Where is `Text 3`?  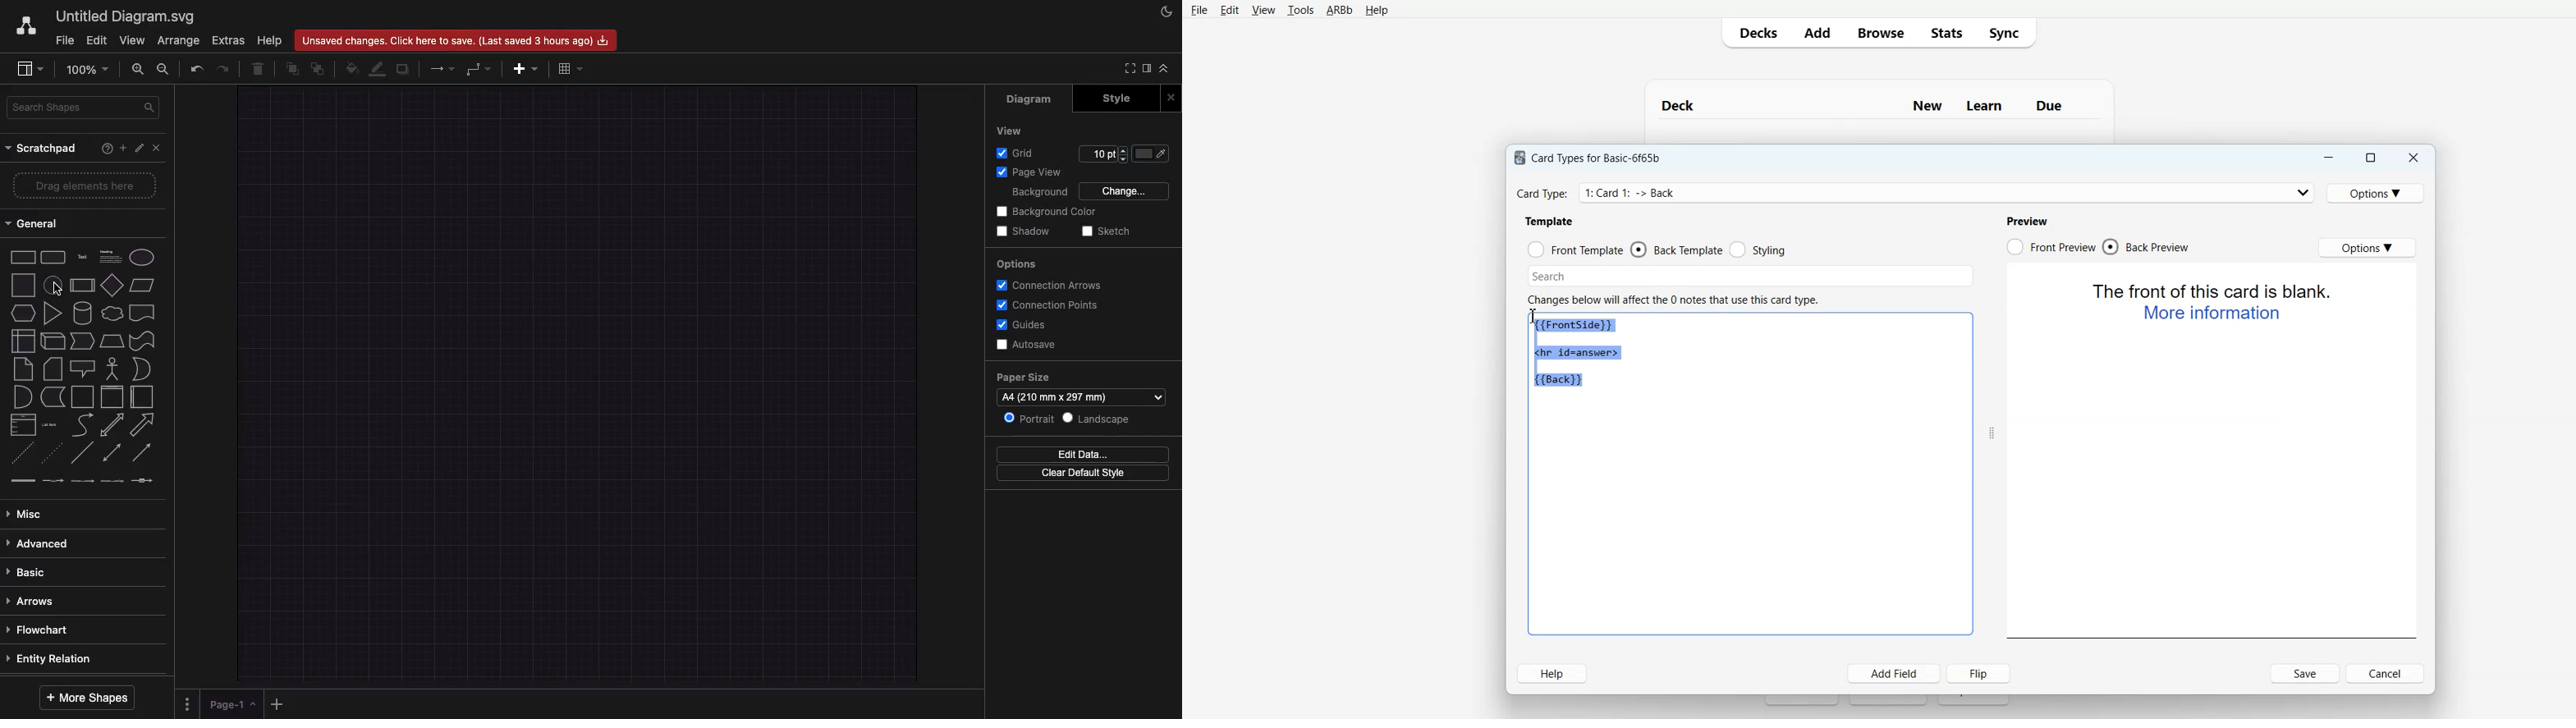 Text 3 is located at coordinates (1675, 299).